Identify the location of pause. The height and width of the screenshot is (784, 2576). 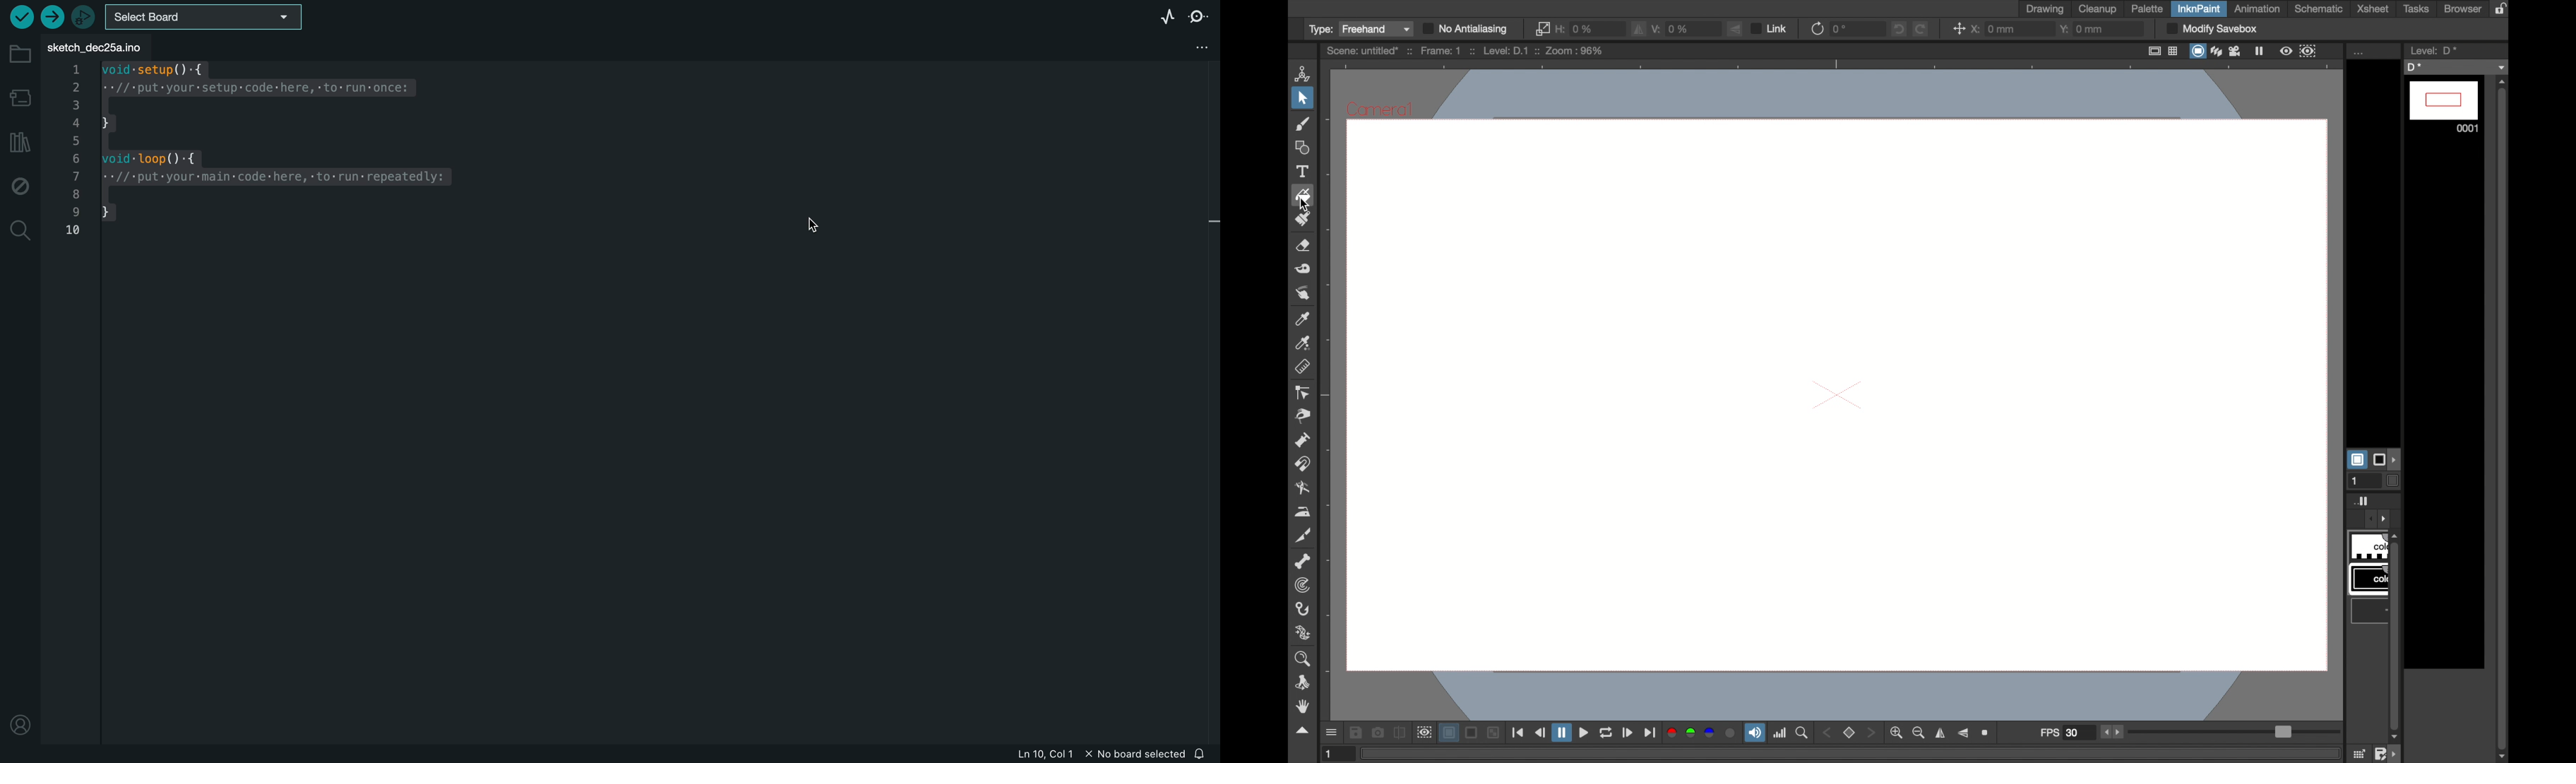
(1563, 733).